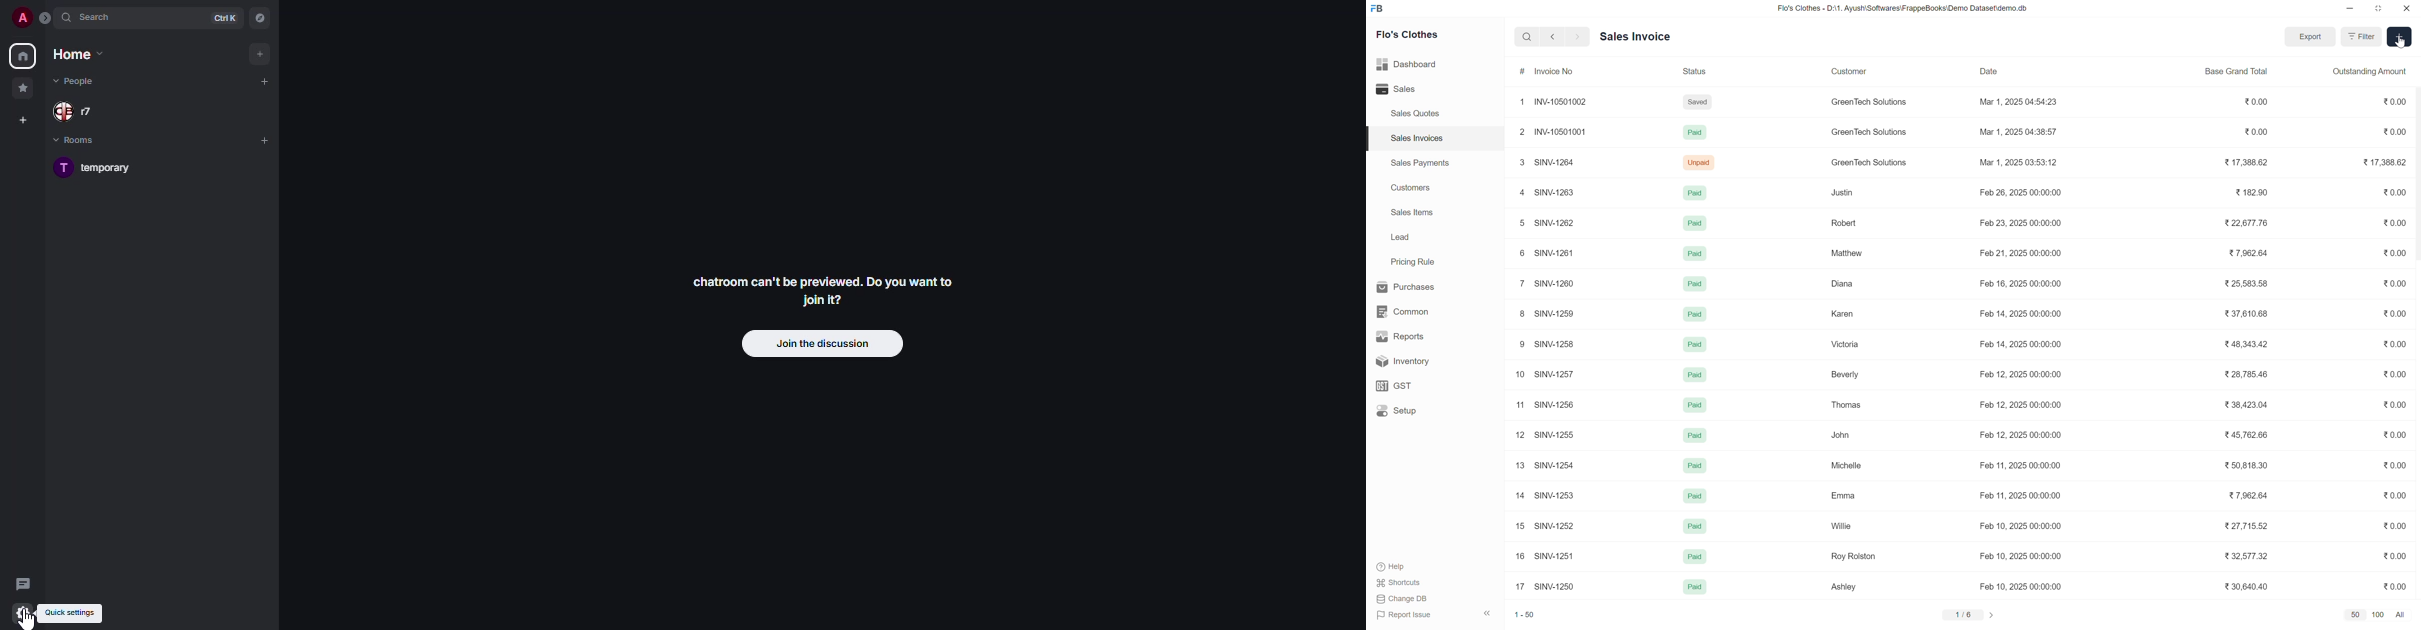 The image size is (2436, 644). Describe the element at coordinates (1427, 414) in the screenshot. I see `Setup` at that location.